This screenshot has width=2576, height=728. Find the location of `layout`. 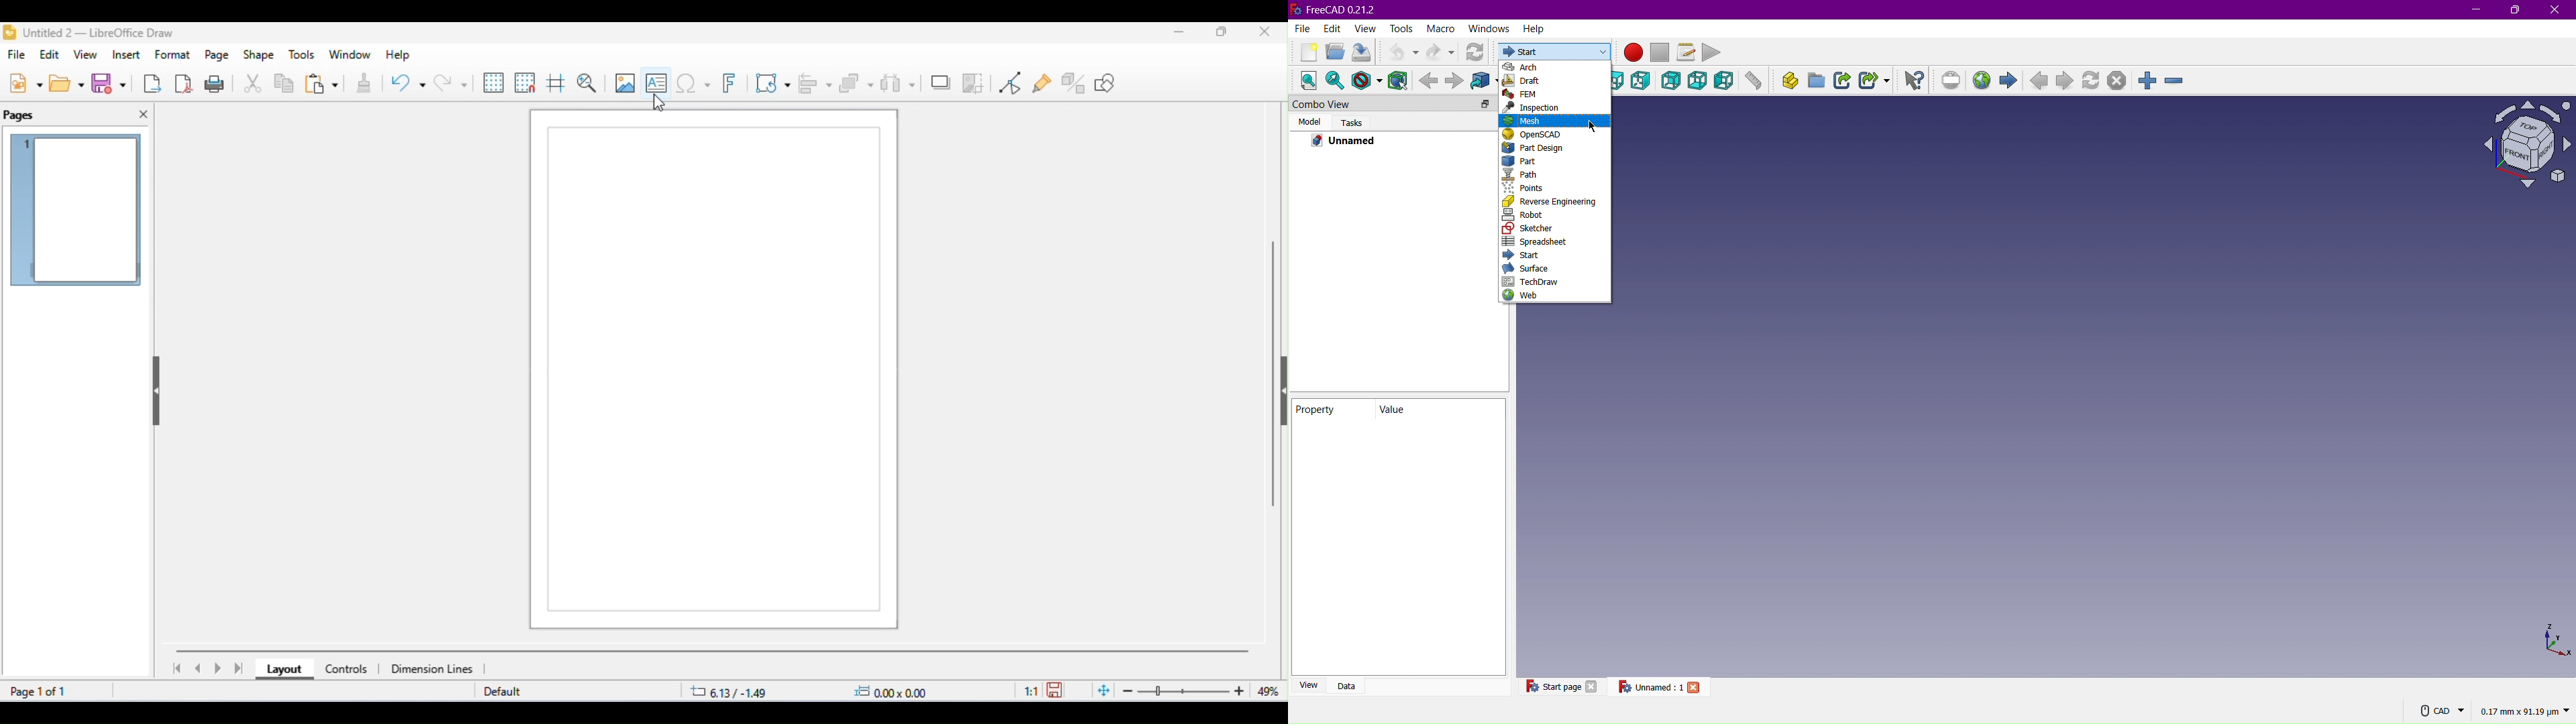

layout is located at coordinates (281, 670).